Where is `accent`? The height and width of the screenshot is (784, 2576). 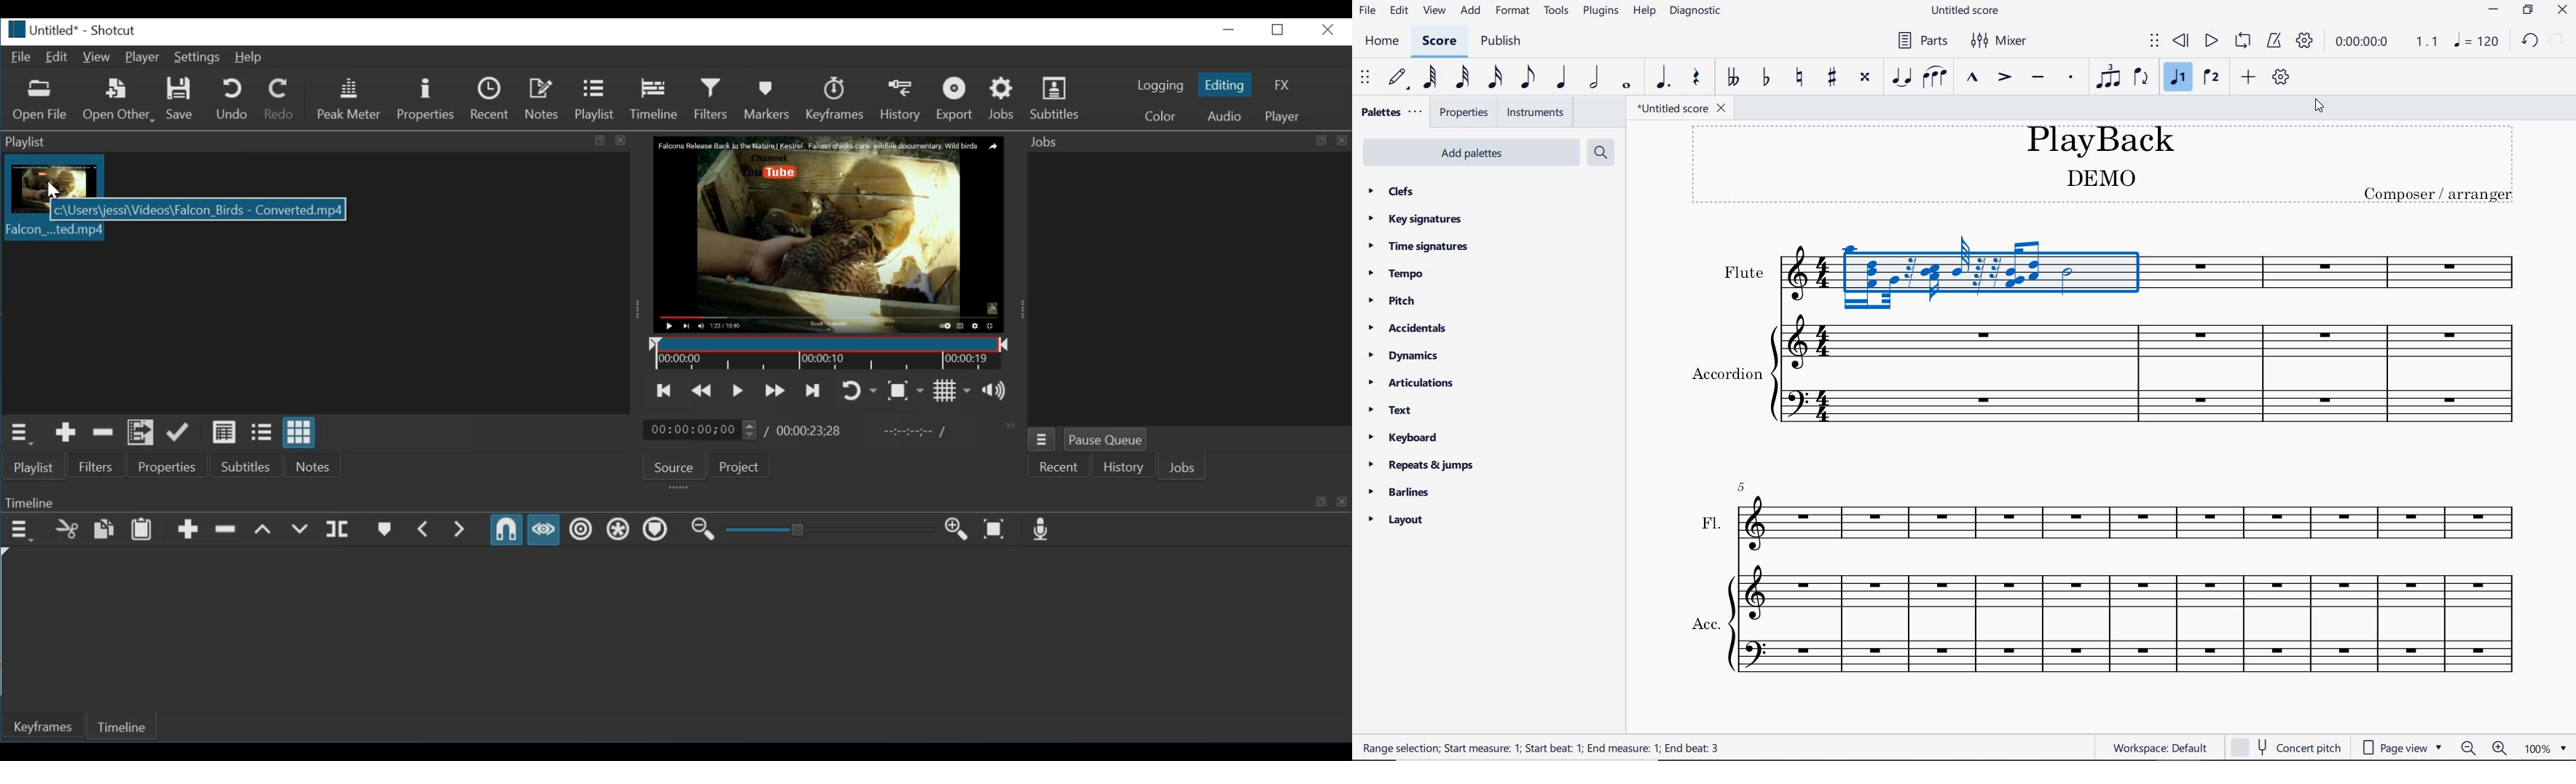
accent is located at coordinates (2003, 77).